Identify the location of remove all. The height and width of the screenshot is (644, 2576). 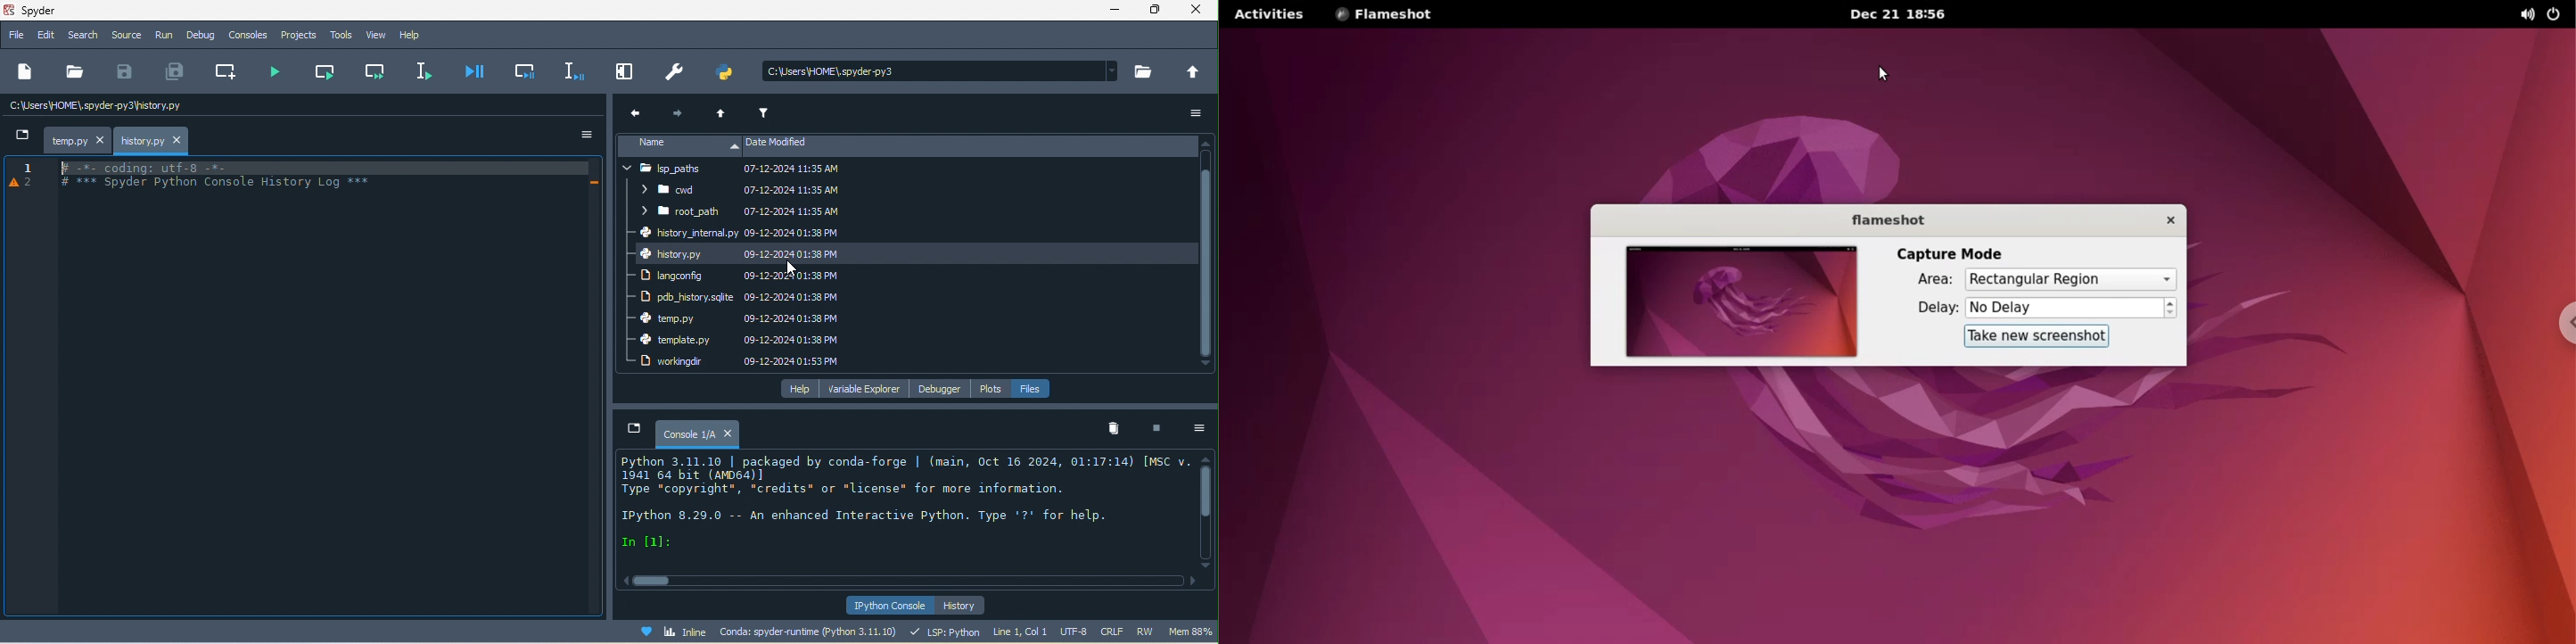
(1116, 429).